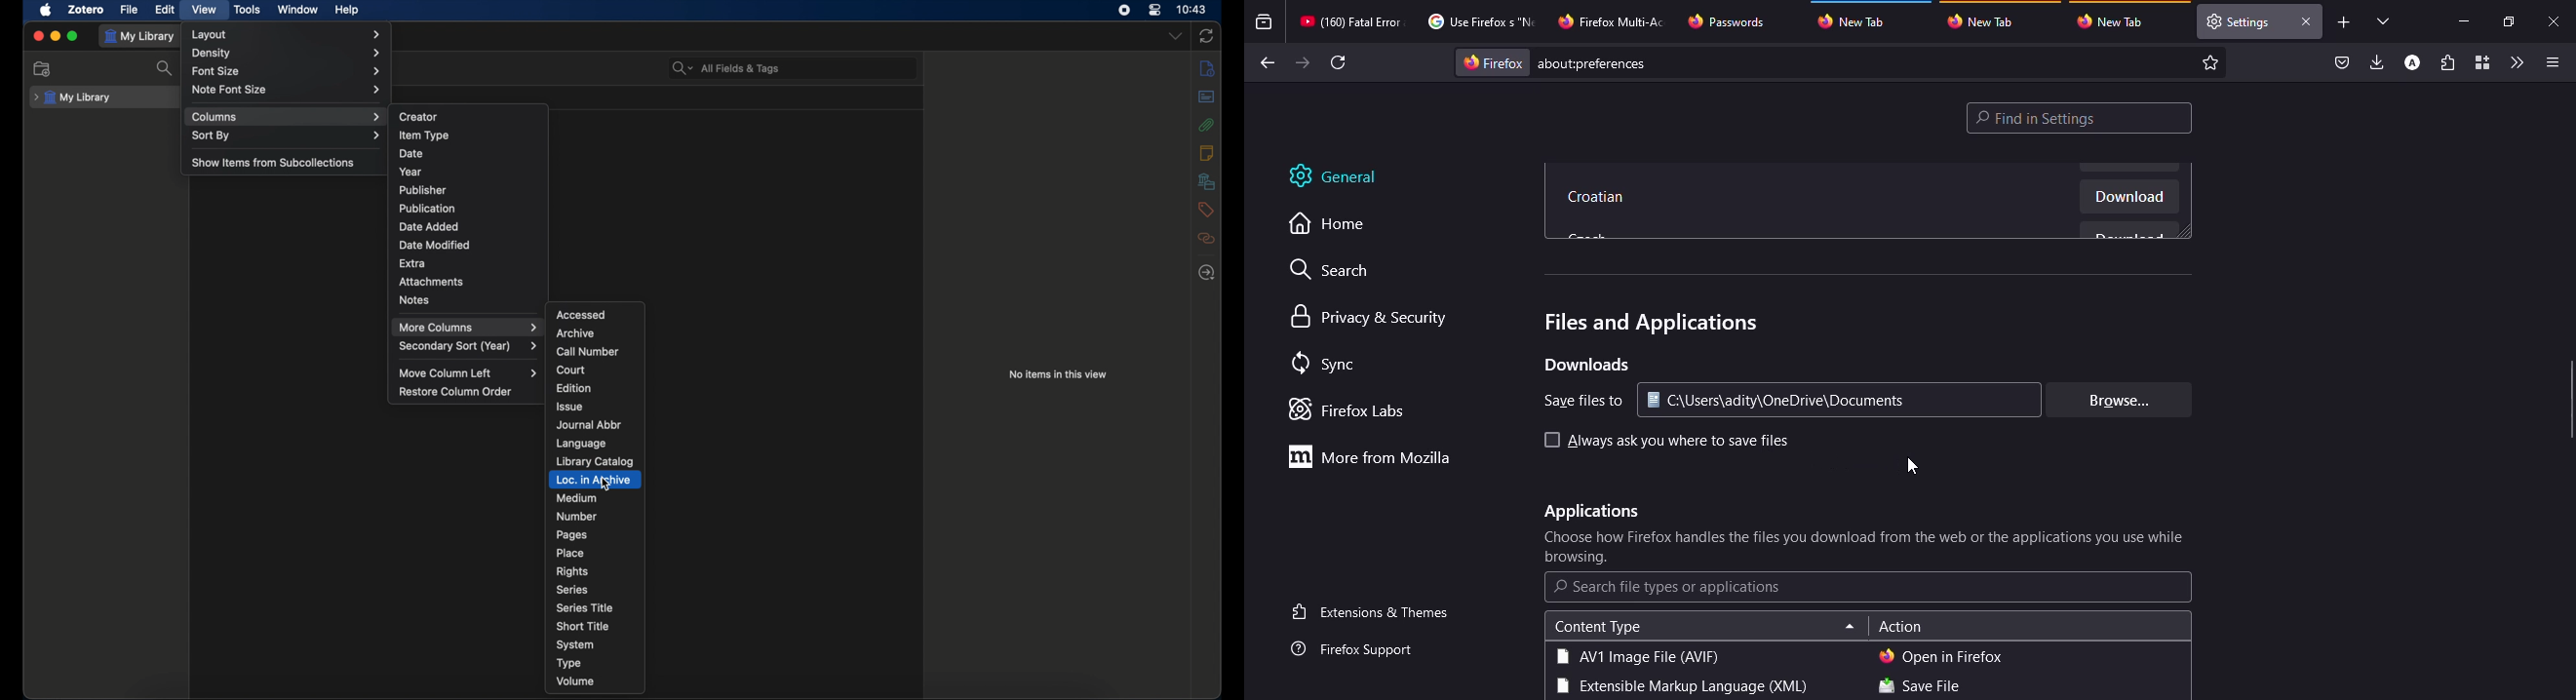 This screenshot has height=700, width=2576. Describe the element at coordinates (2129, 199) in the screenshot. I see `download` at that location.